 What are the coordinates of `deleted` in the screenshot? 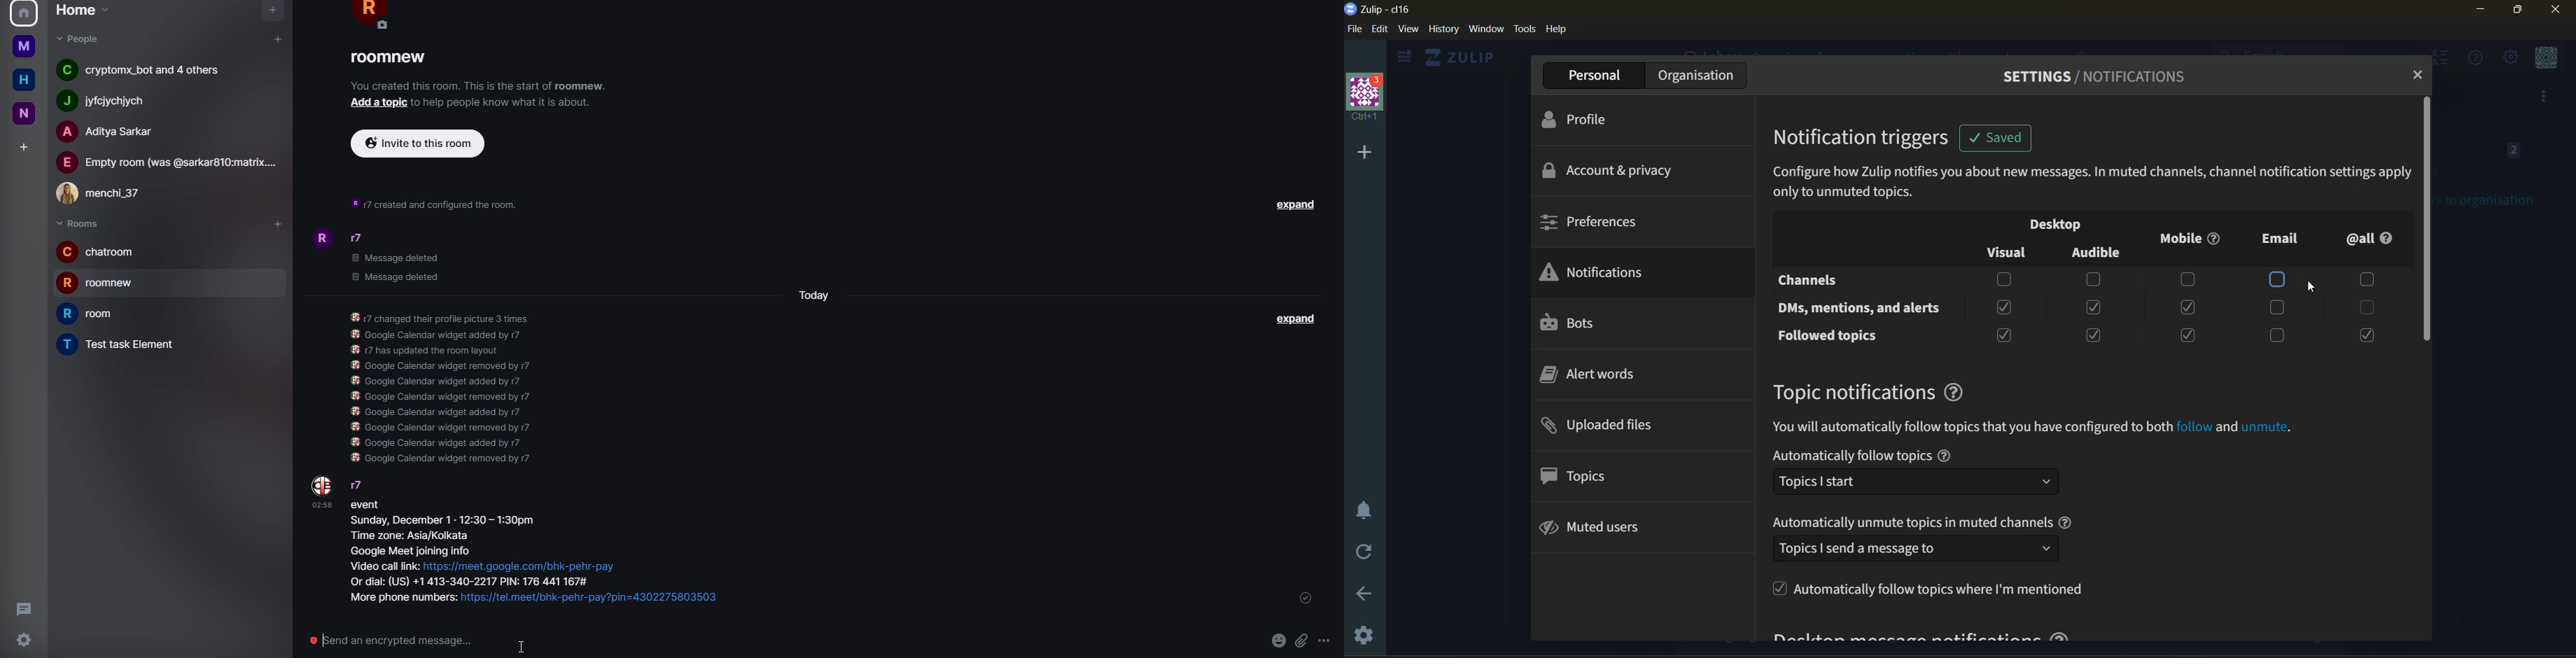 It's located at (406, 265).